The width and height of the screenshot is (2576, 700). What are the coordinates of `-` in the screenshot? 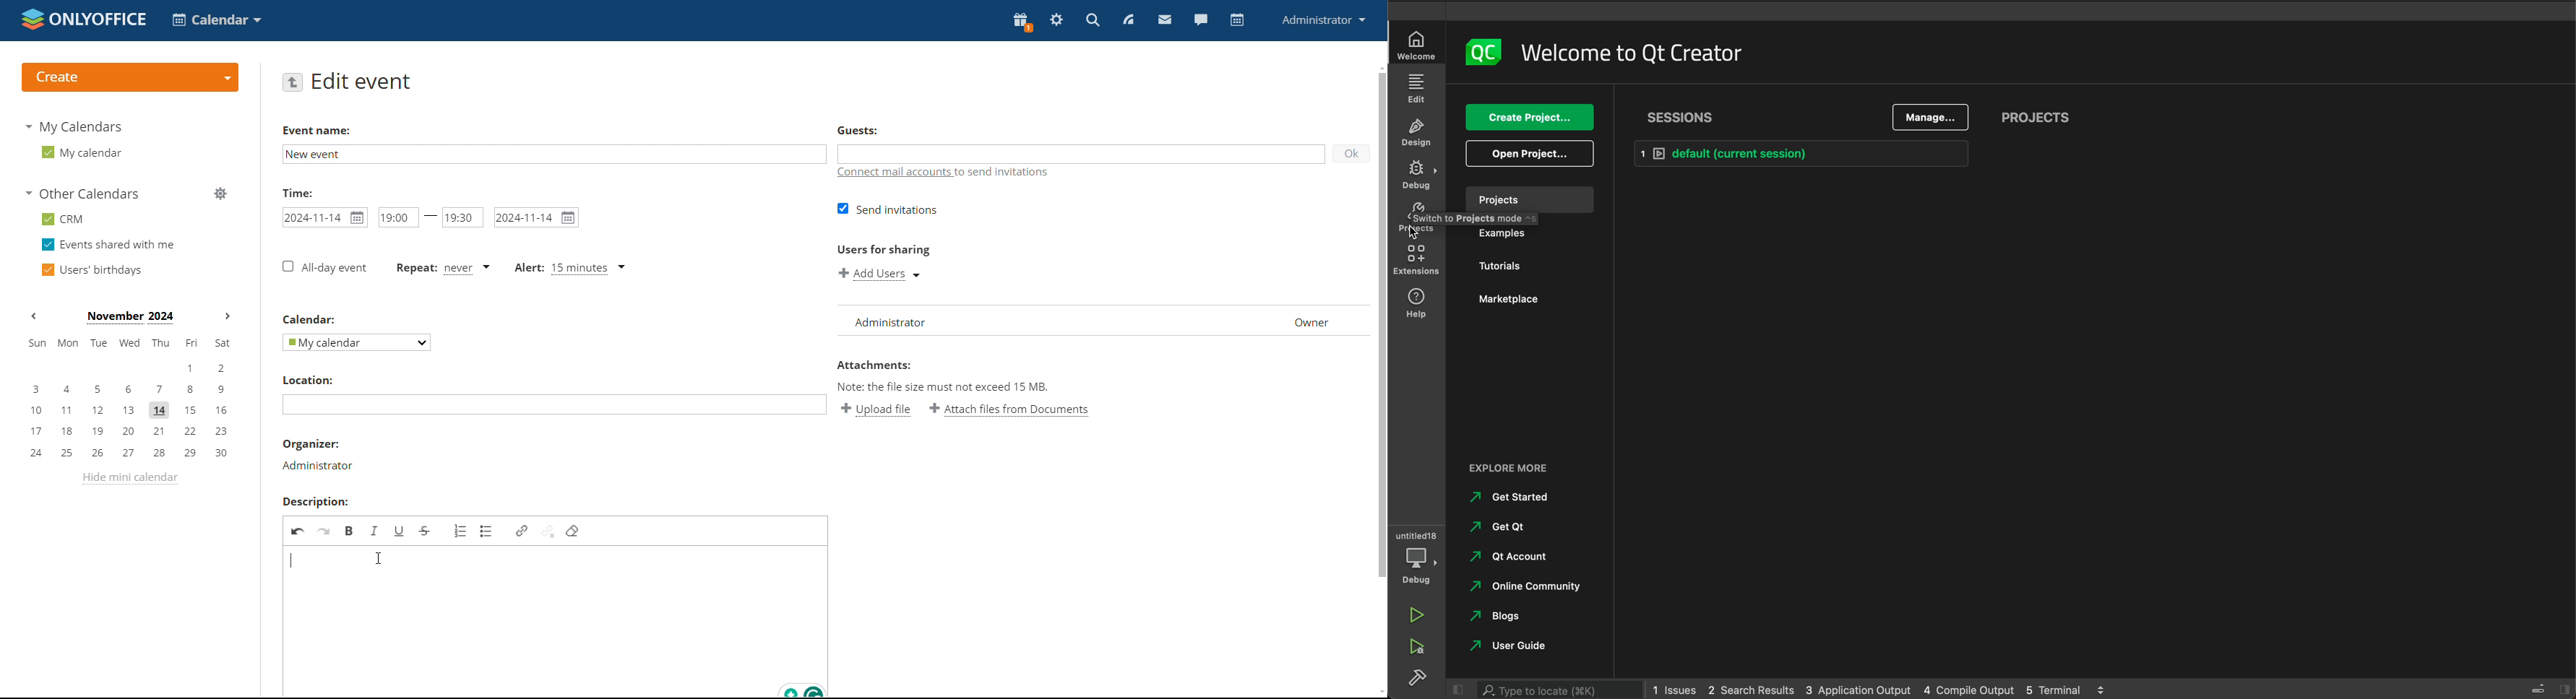 It's located at (431, 216).